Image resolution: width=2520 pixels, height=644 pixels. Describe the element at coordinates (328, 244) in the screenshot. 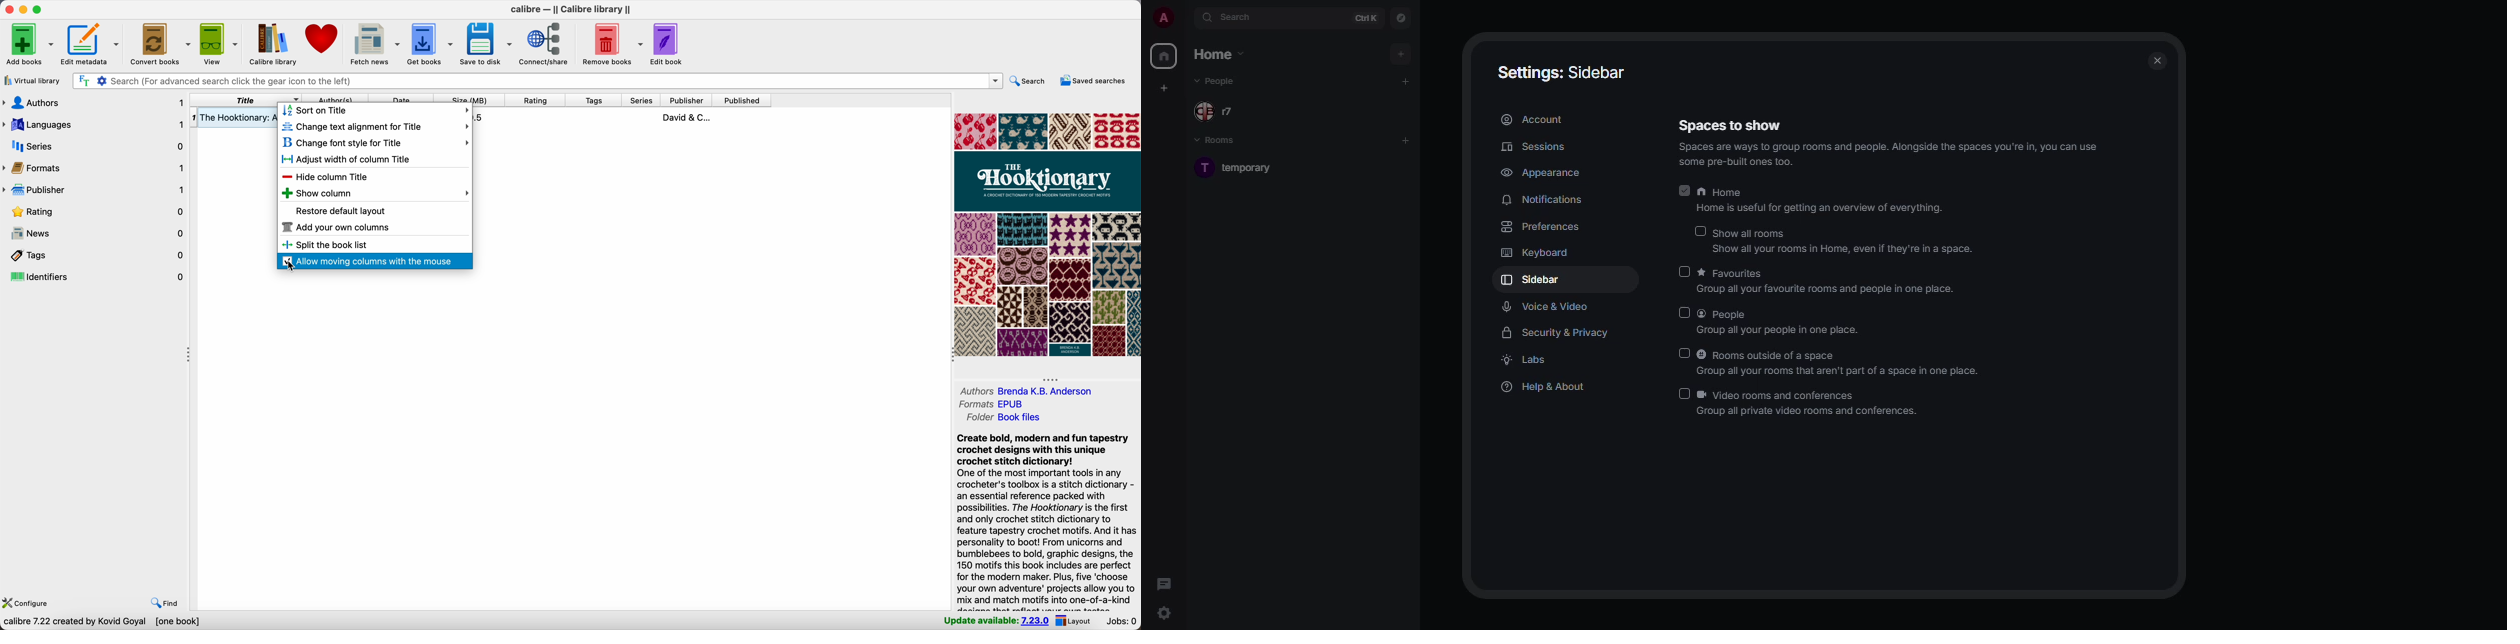

I see `split the book list` at that location.